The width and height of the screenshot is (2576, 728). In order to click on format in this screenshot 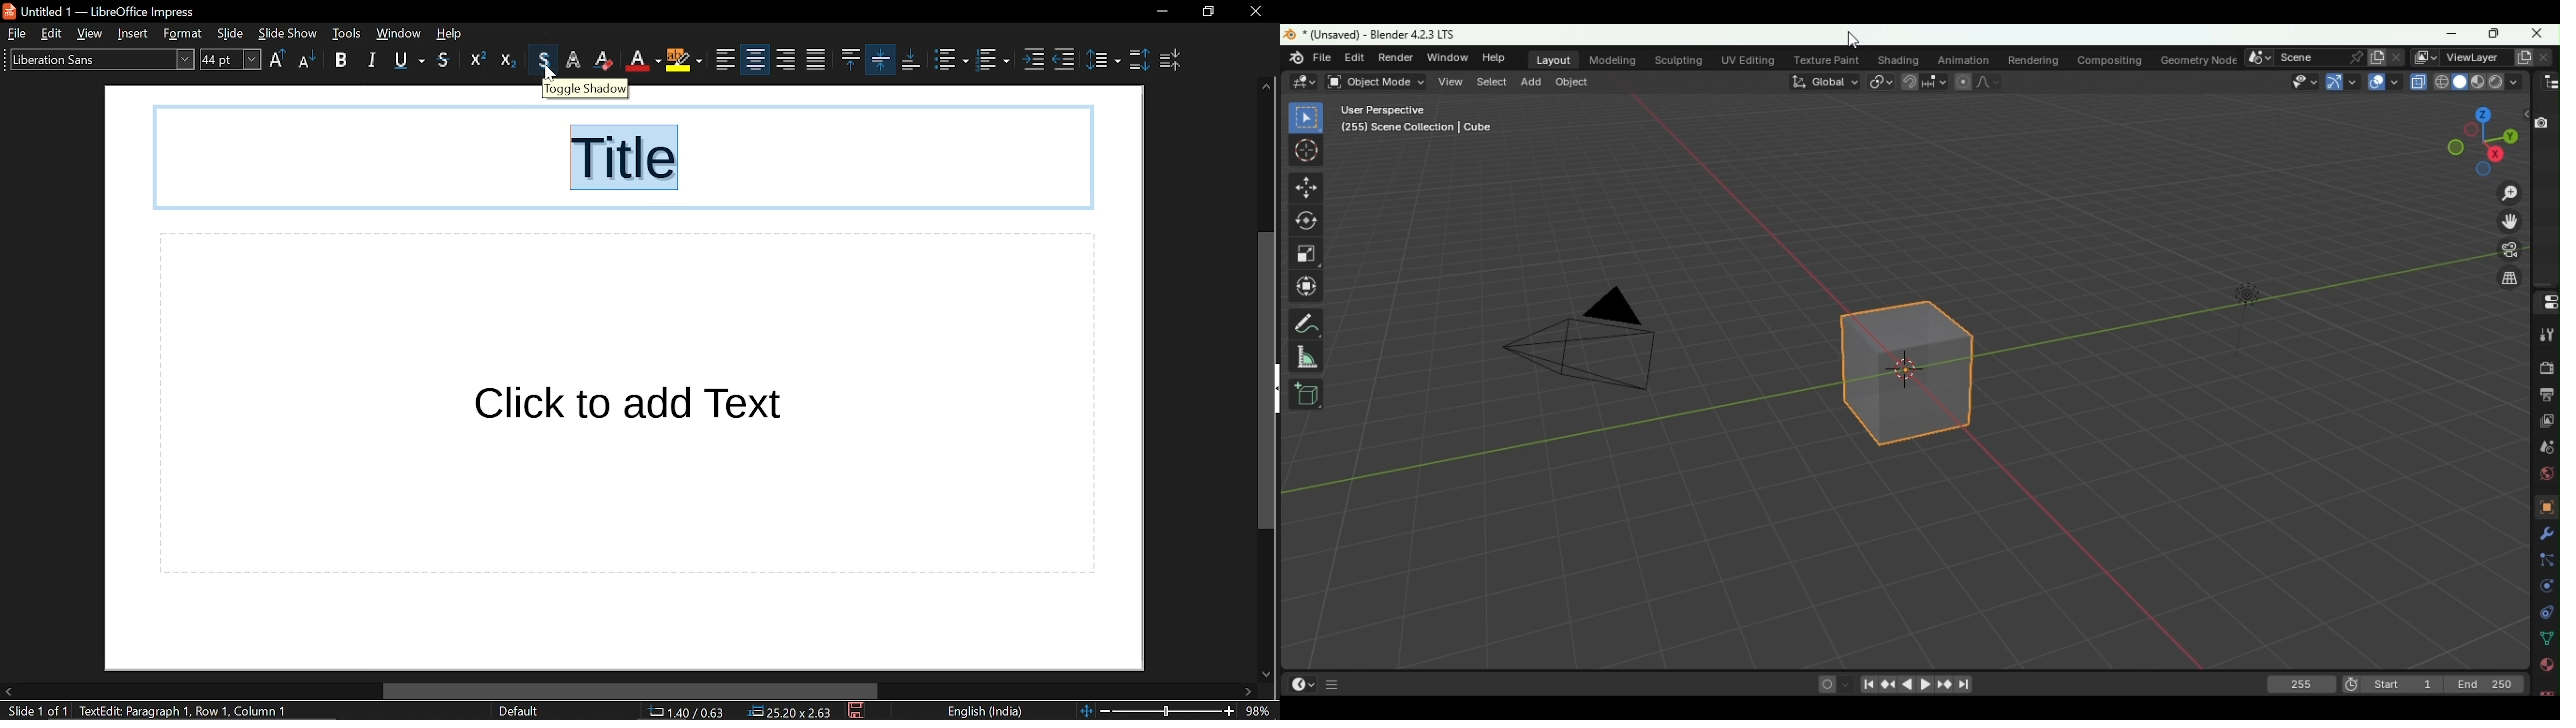, I will do `click(186, 34)`.